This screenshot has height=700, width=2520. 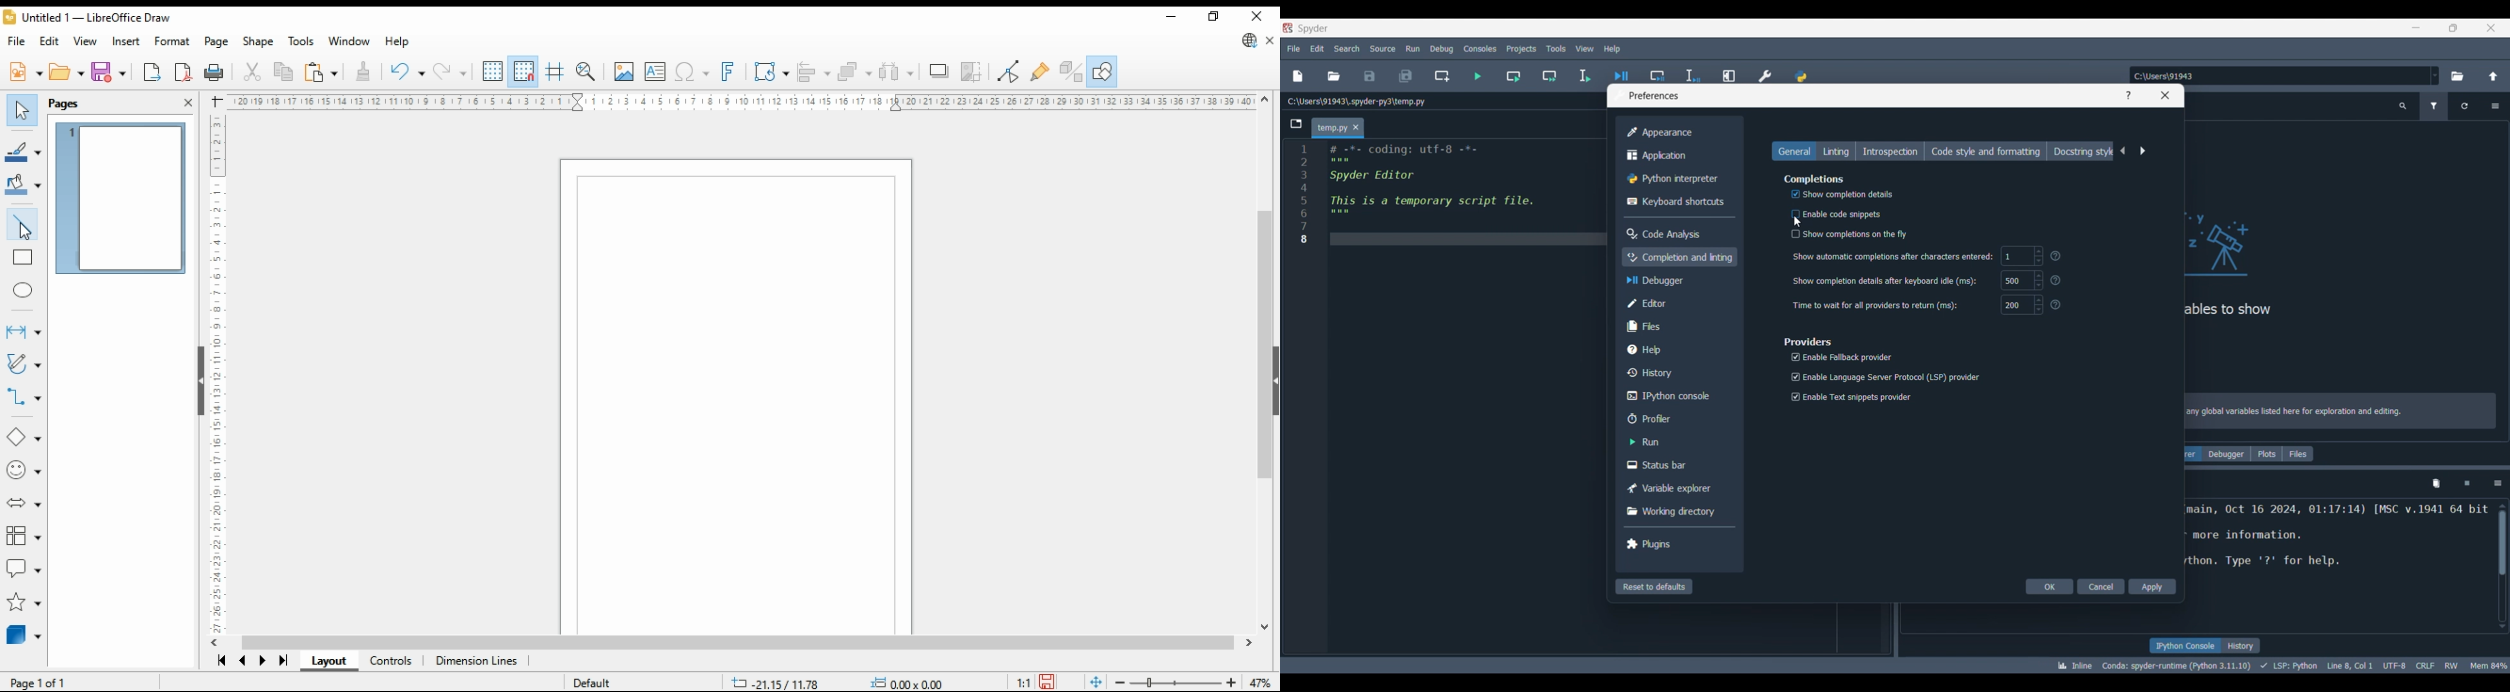 I want to click on ?, so click(x=2058, y=280).